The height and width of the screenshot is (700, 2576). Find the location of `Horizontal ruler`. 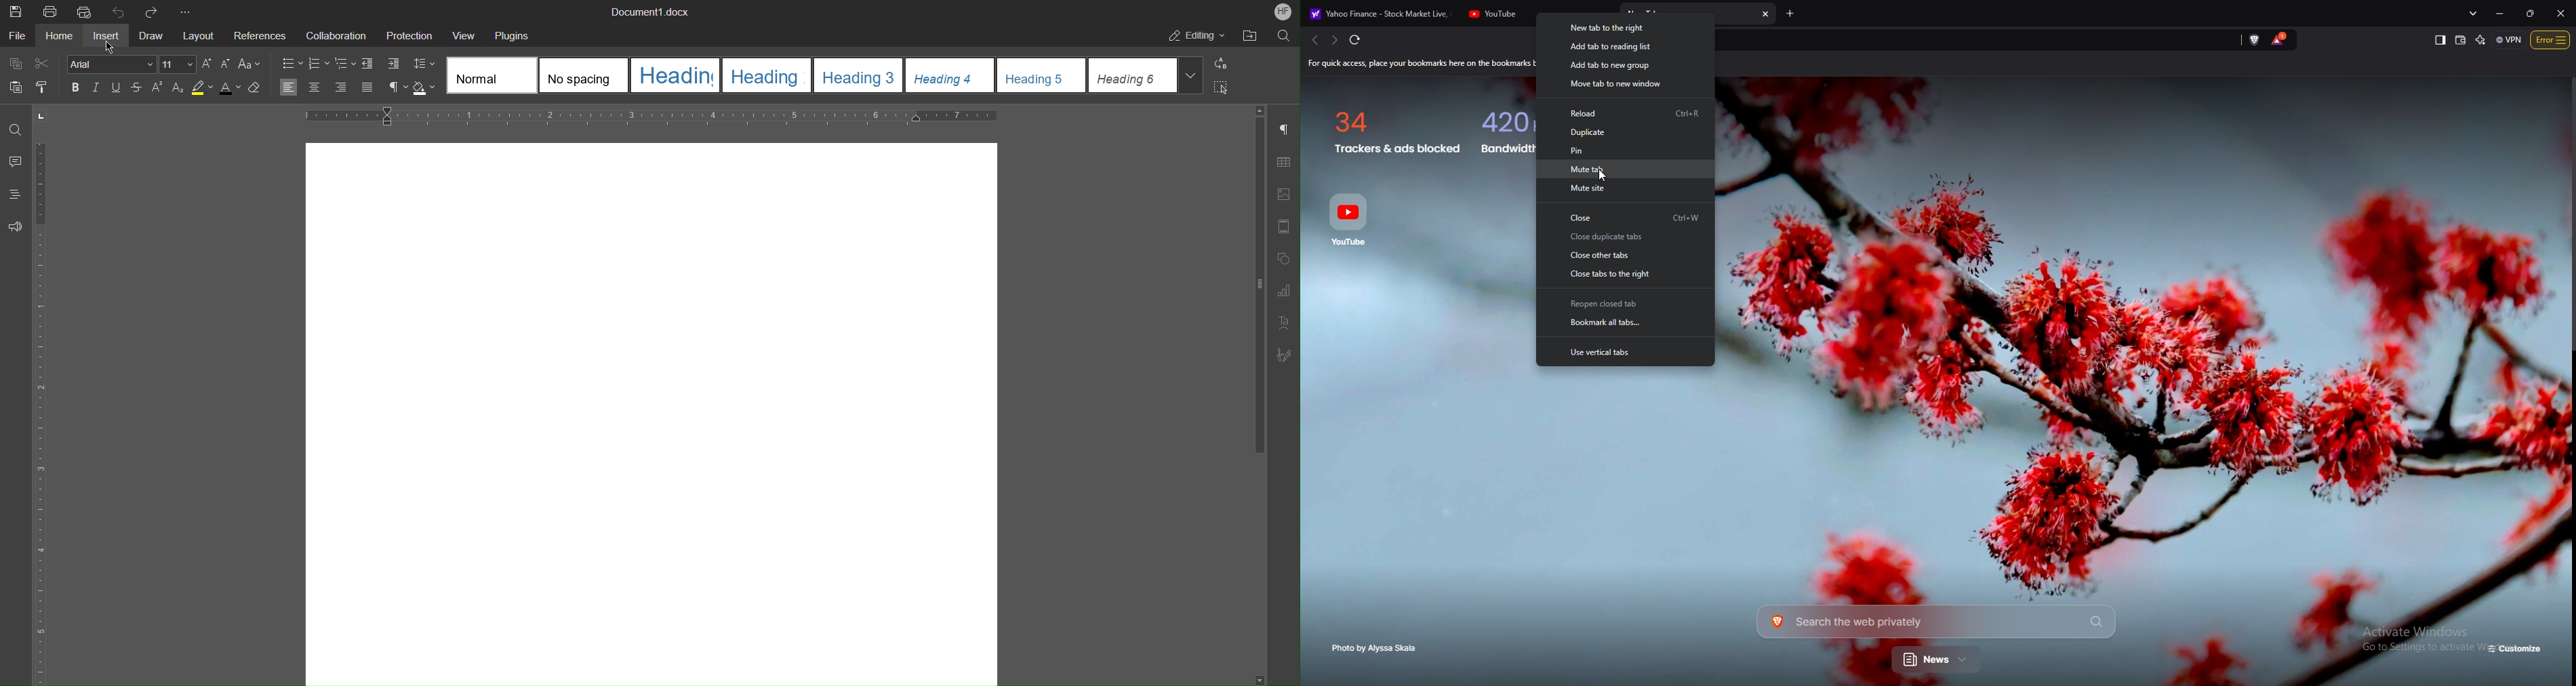

Horizontal ruler is located at coordinates (647, 115).